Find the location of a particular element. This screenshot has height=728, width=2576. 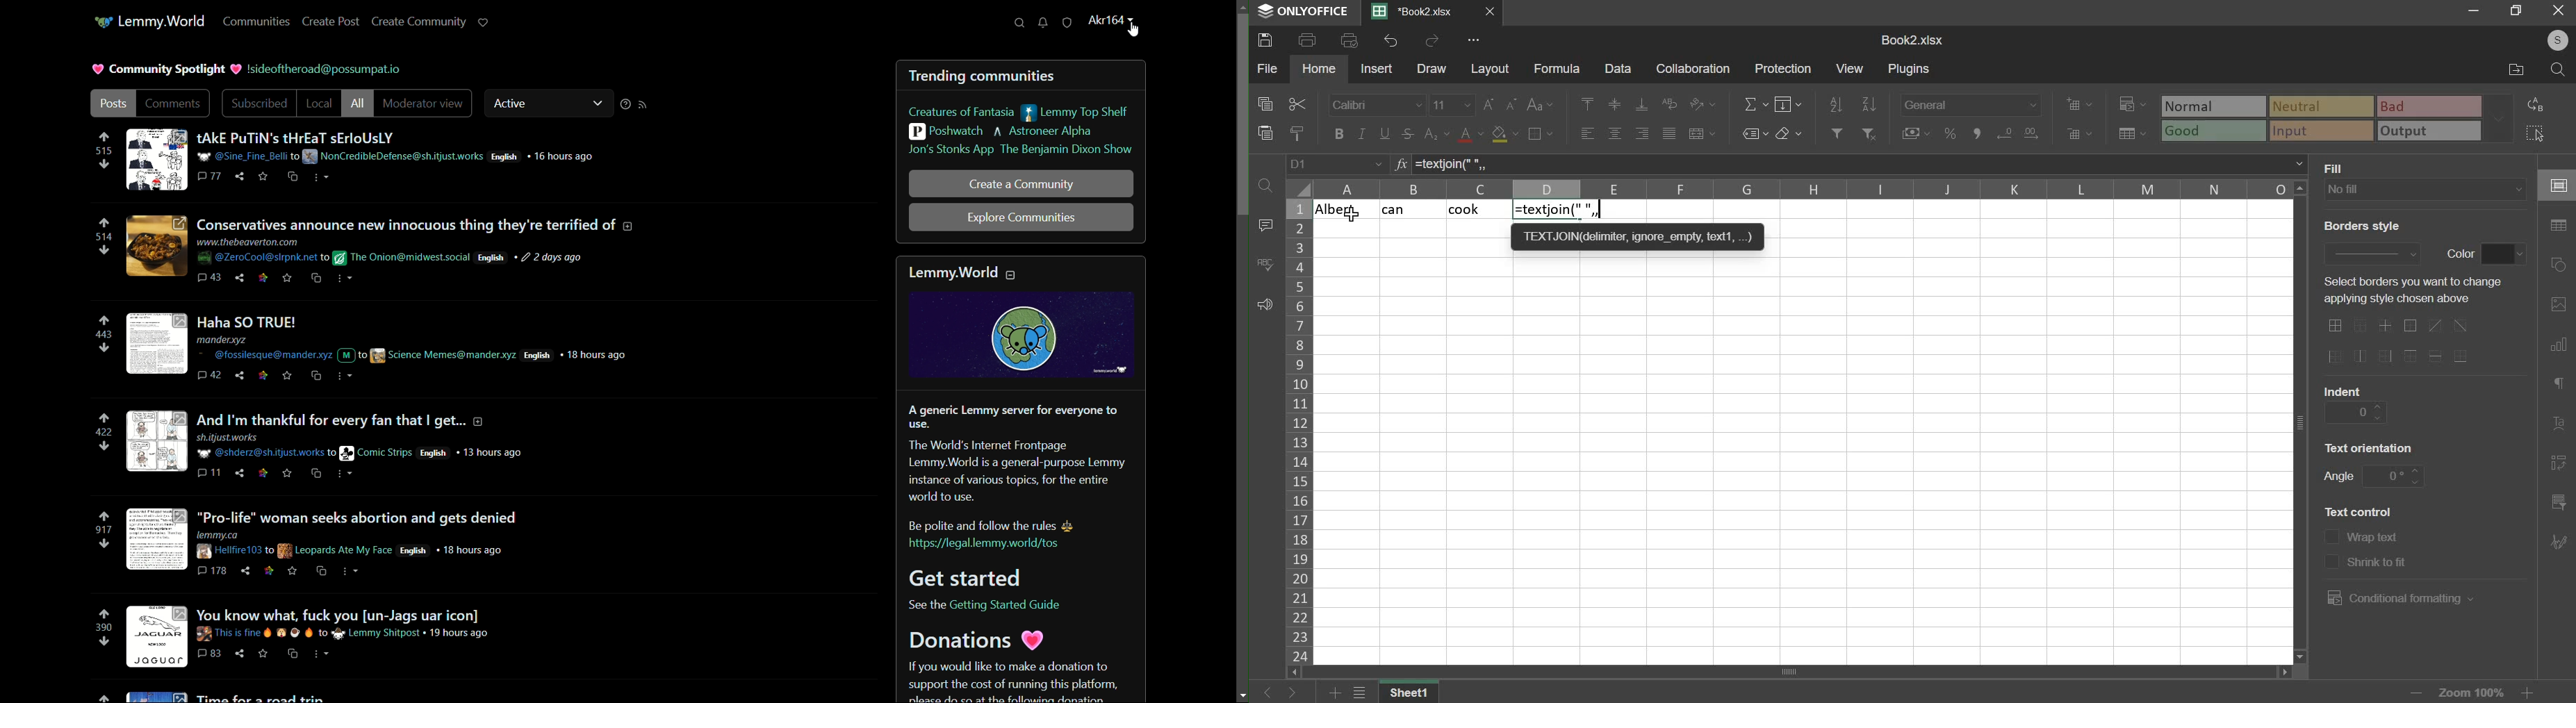

collaboration is located at coordinates (1694, 69).